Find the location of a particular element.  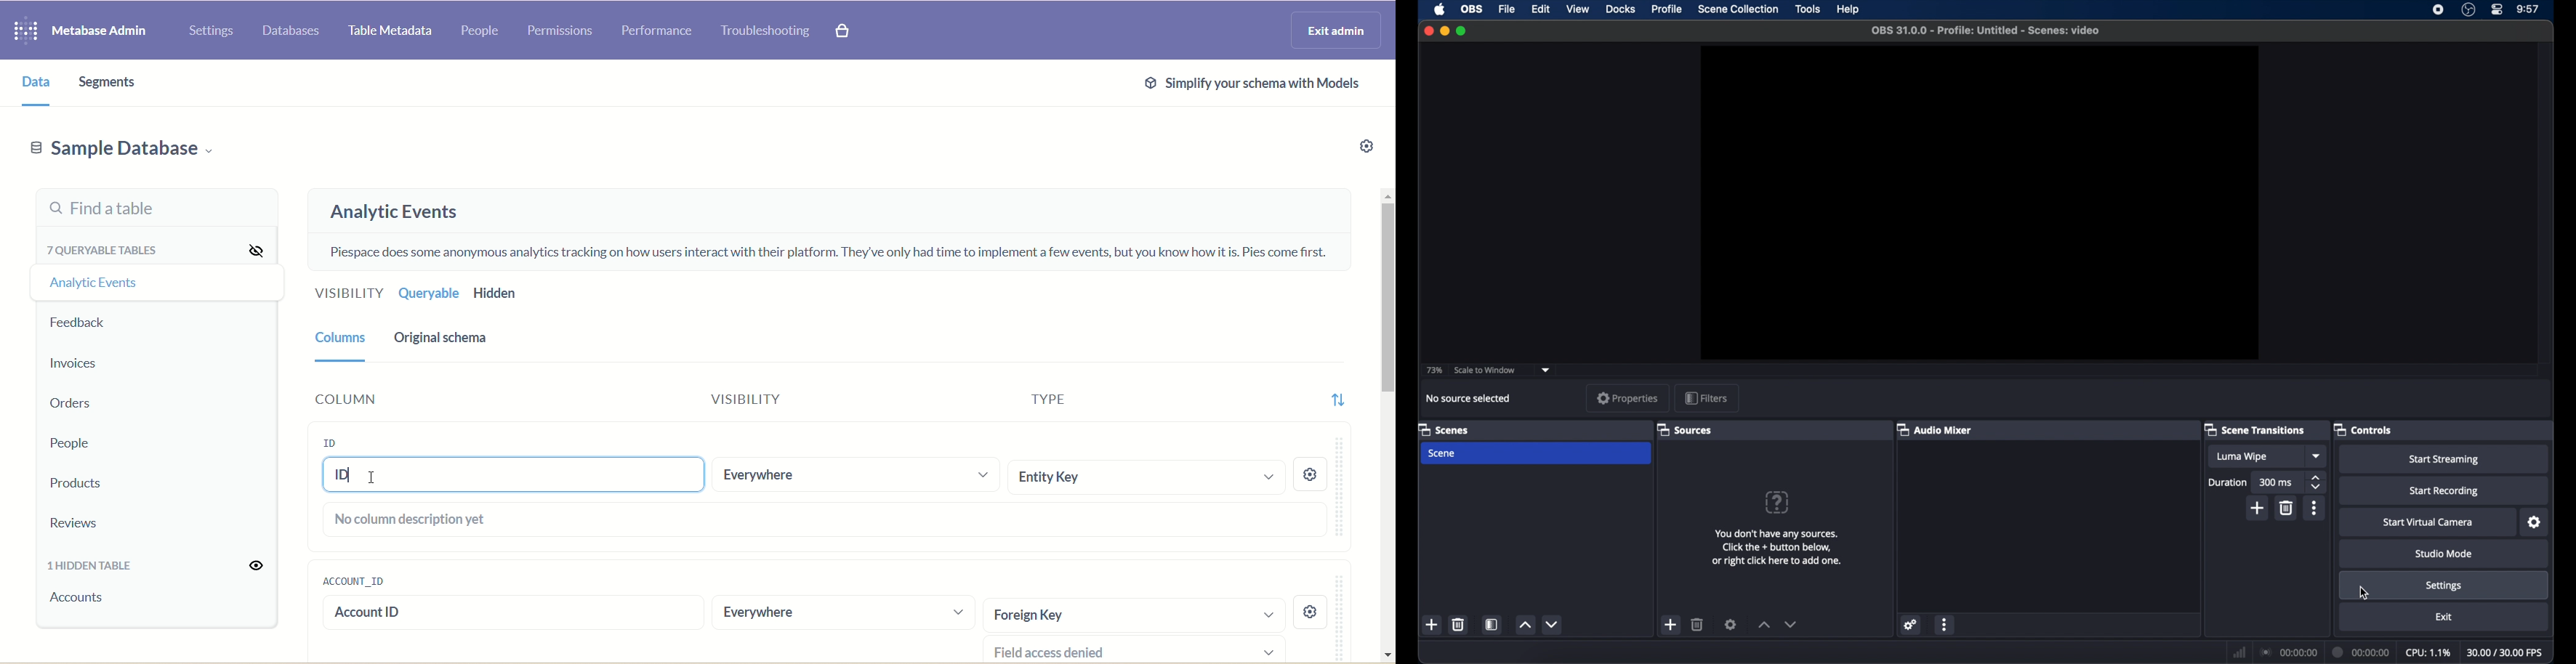

settings is located at coordinates (2444, 585).